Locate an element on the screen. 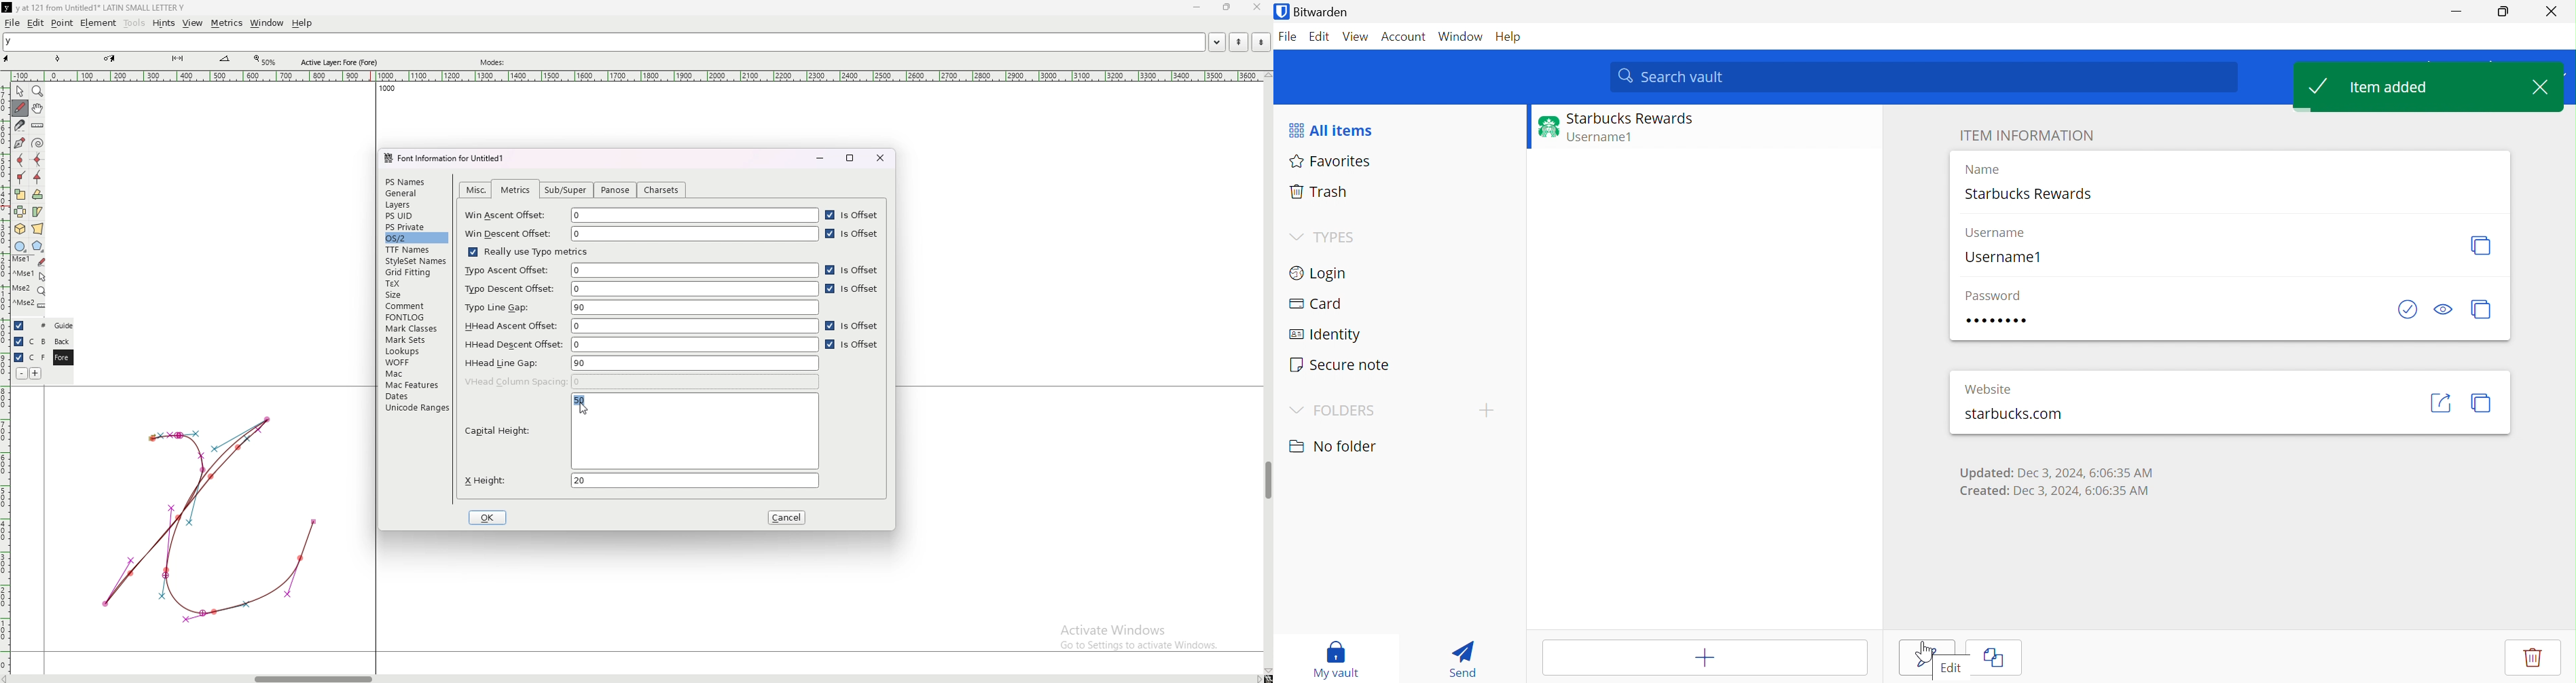 The image size is (2576, 700). unicode ranges is located at coordinates (416, 407).